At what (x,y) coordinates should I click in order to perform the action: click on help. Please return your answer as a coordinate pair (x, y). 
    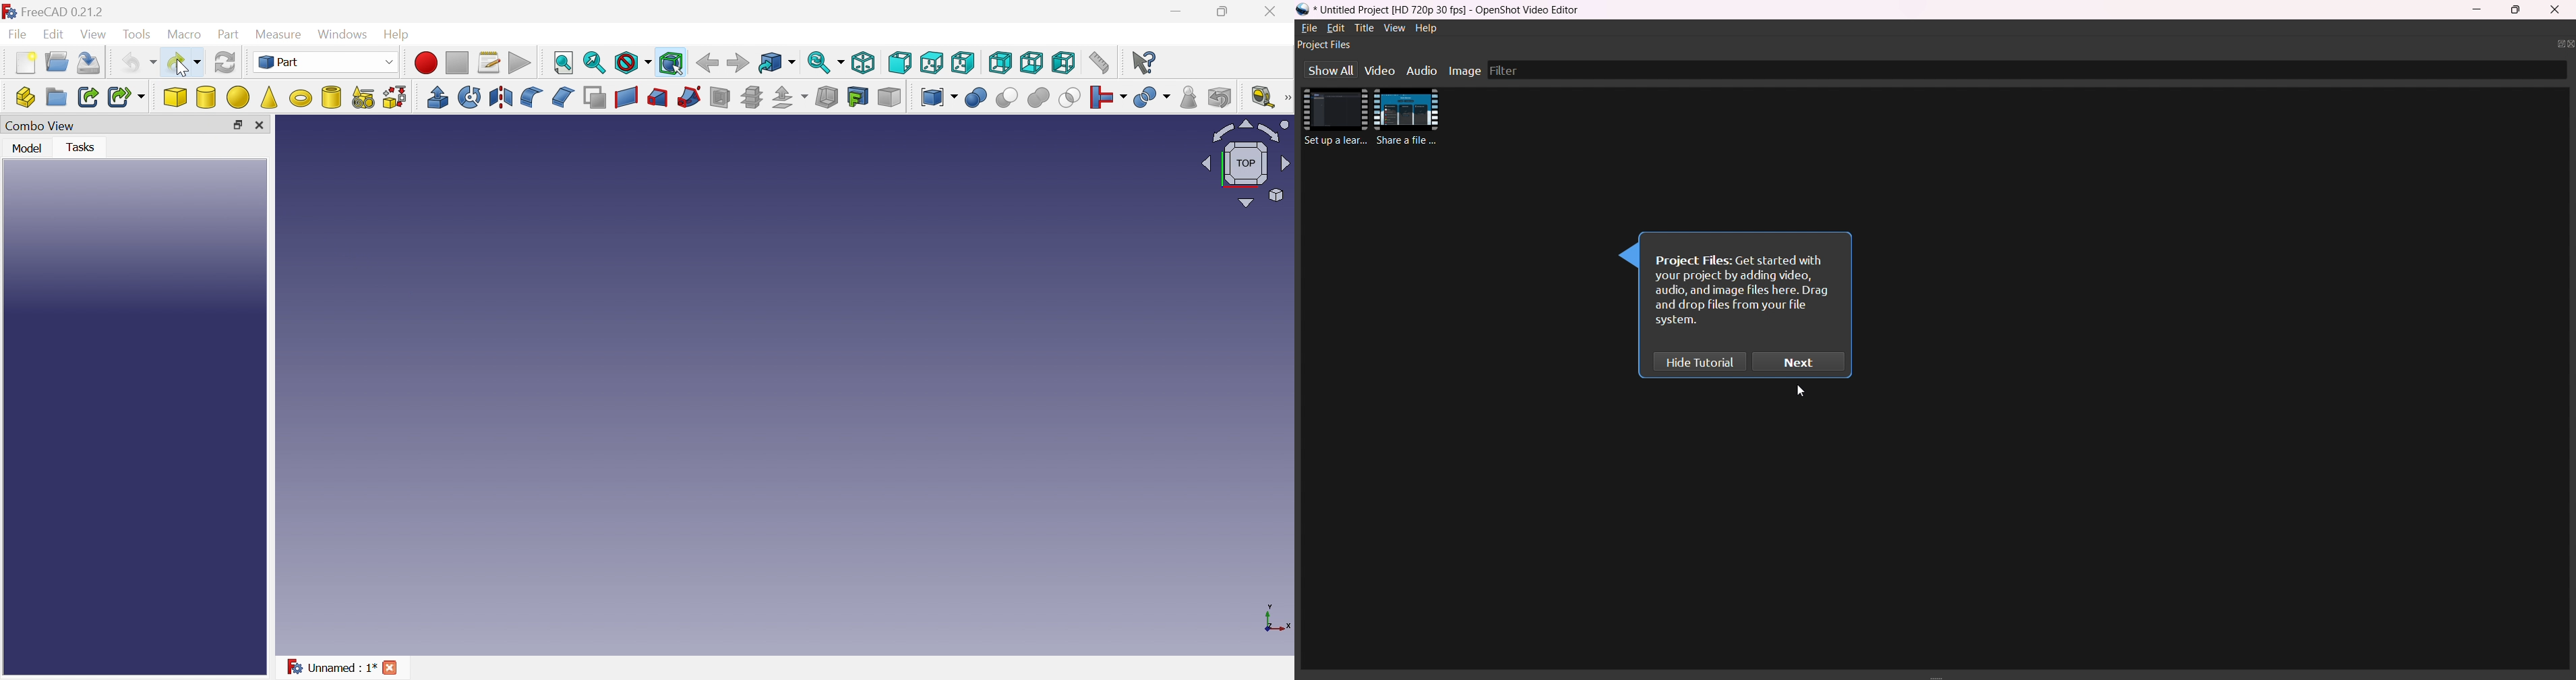
    Looking at the image, I should click on (1426, 29).